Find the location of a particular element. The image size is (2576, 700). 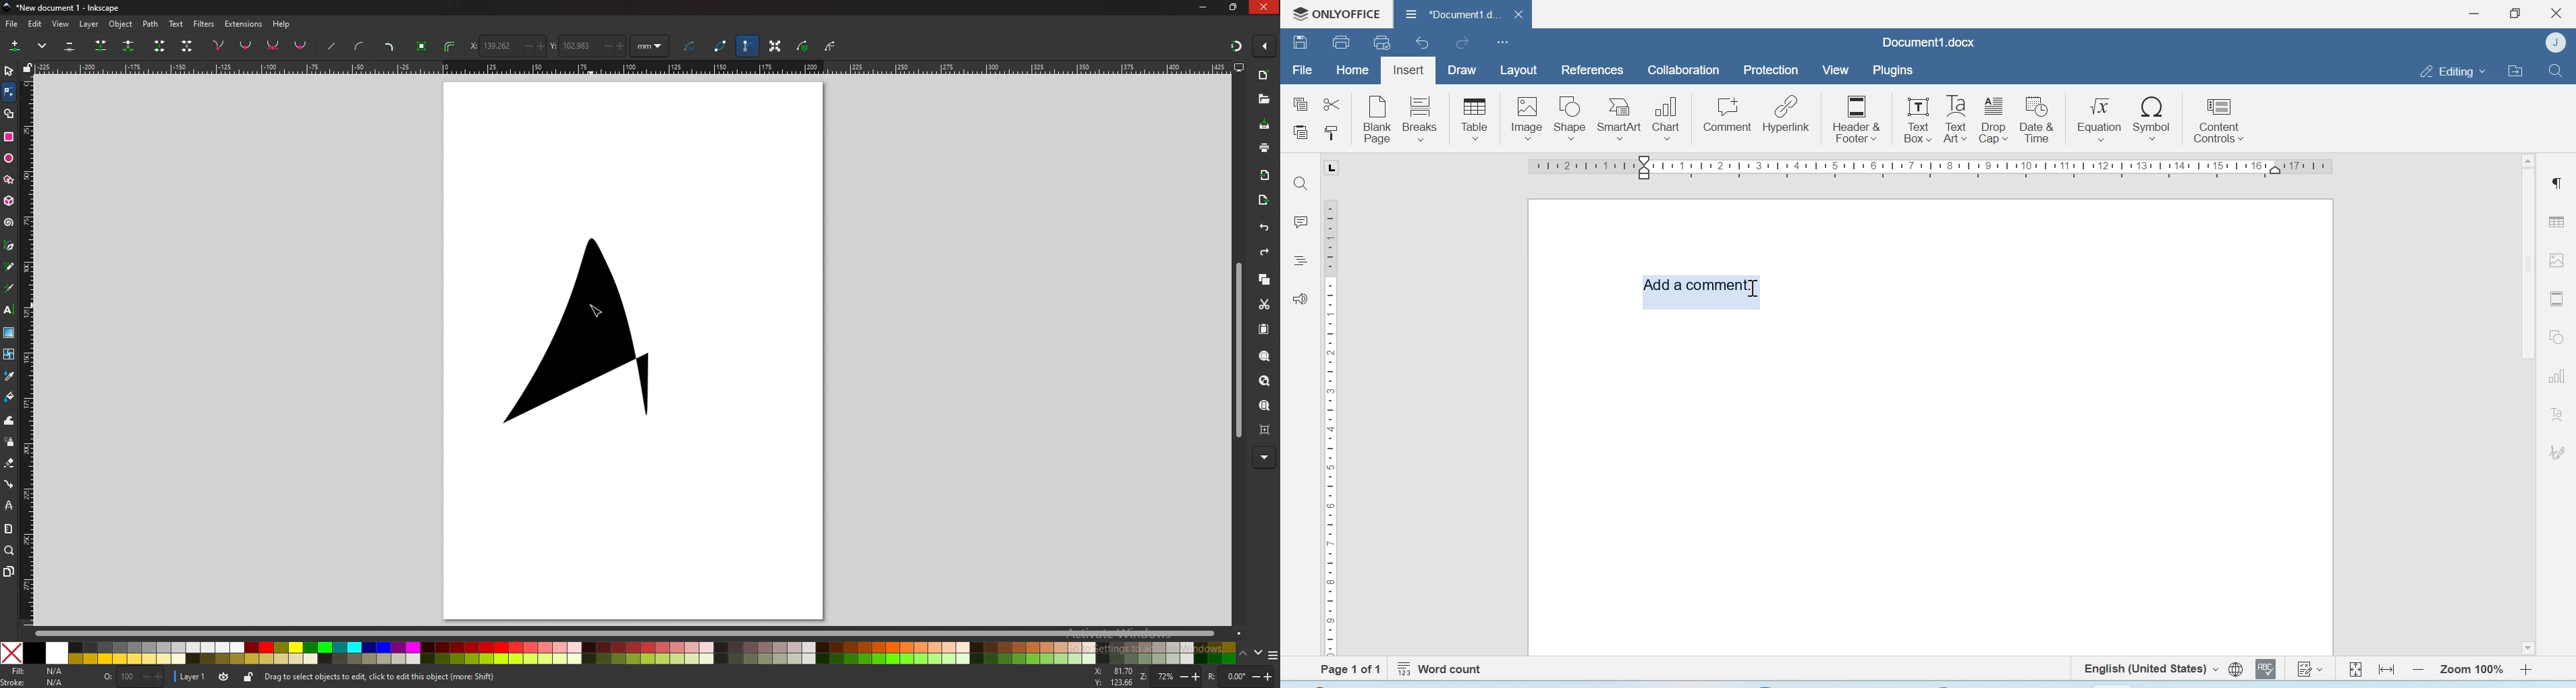

Table is located at coordinates (1475, 119).